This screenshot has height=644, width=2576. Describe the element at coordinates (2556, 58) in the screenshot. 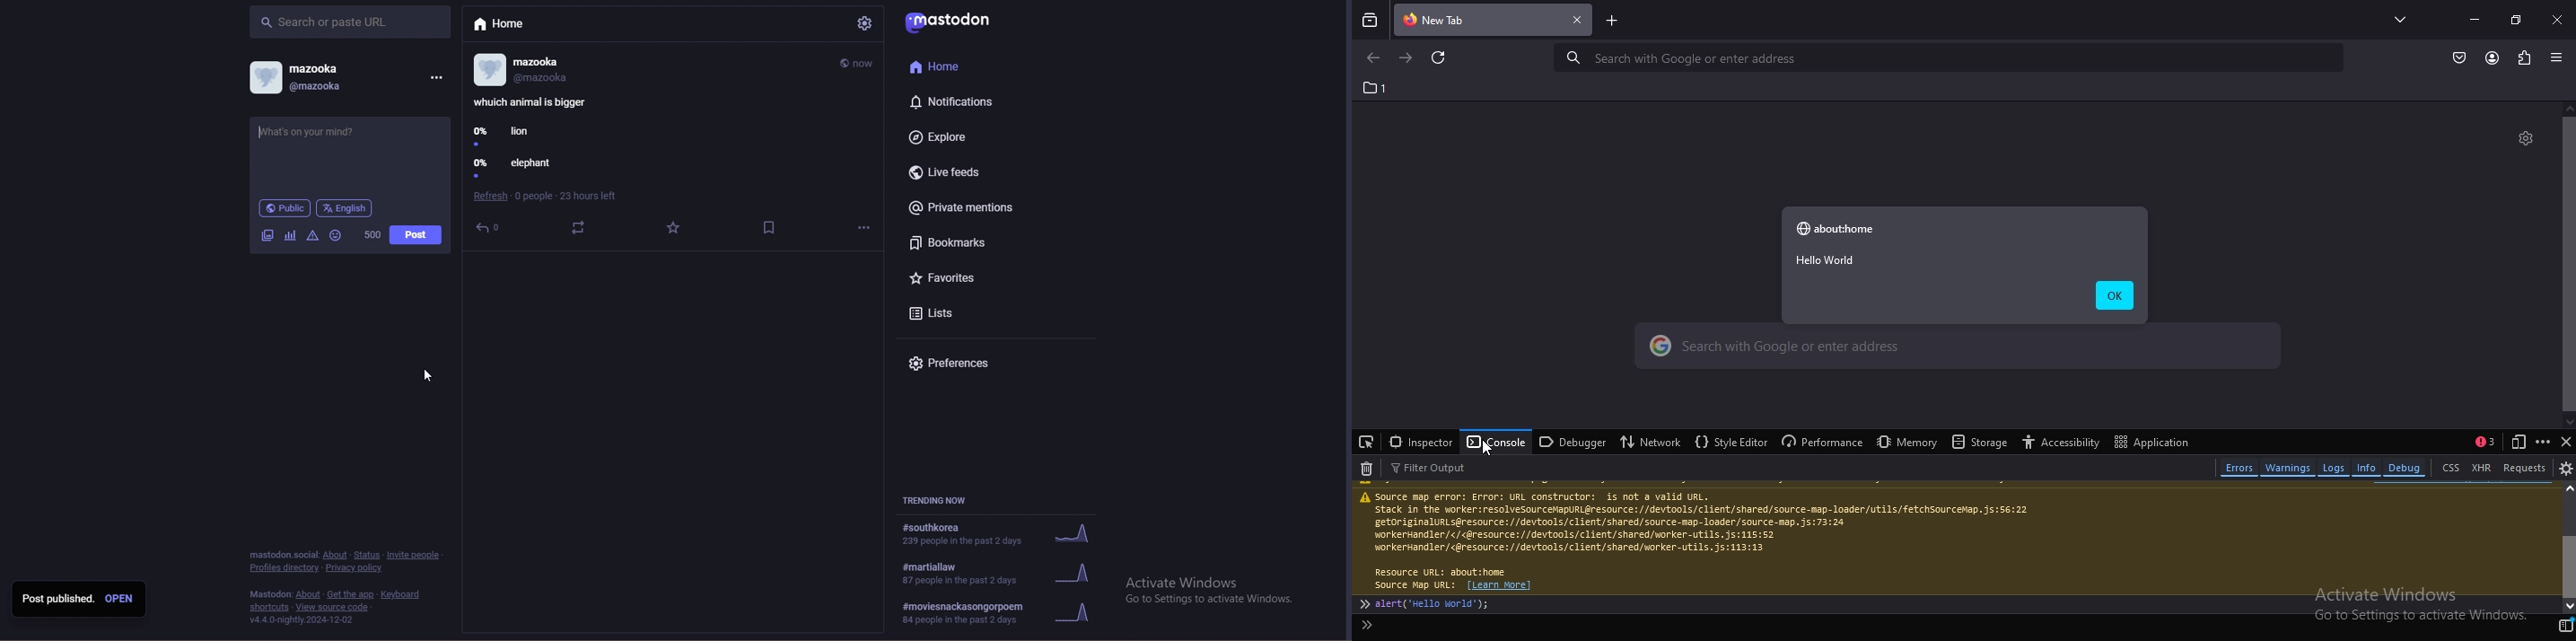

I see `open application menu` at that location.